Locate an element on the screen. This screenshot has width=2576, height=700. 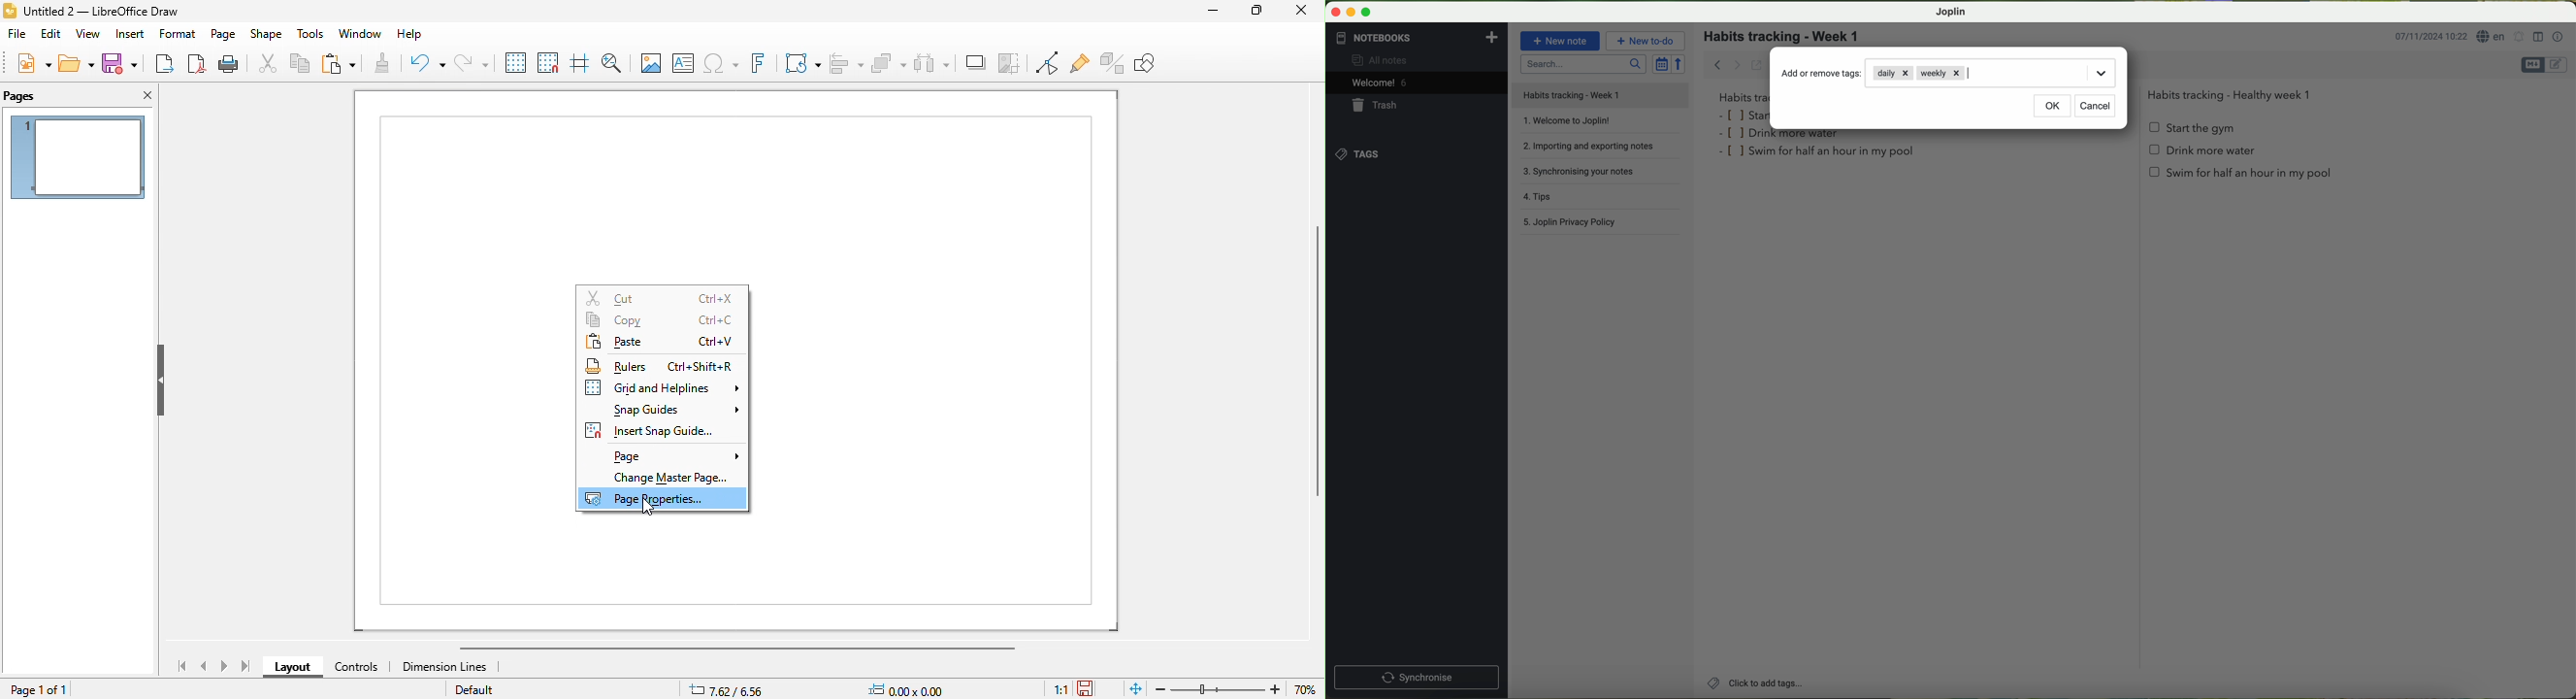
toggle external editing is located at coordinates (1757, 64).